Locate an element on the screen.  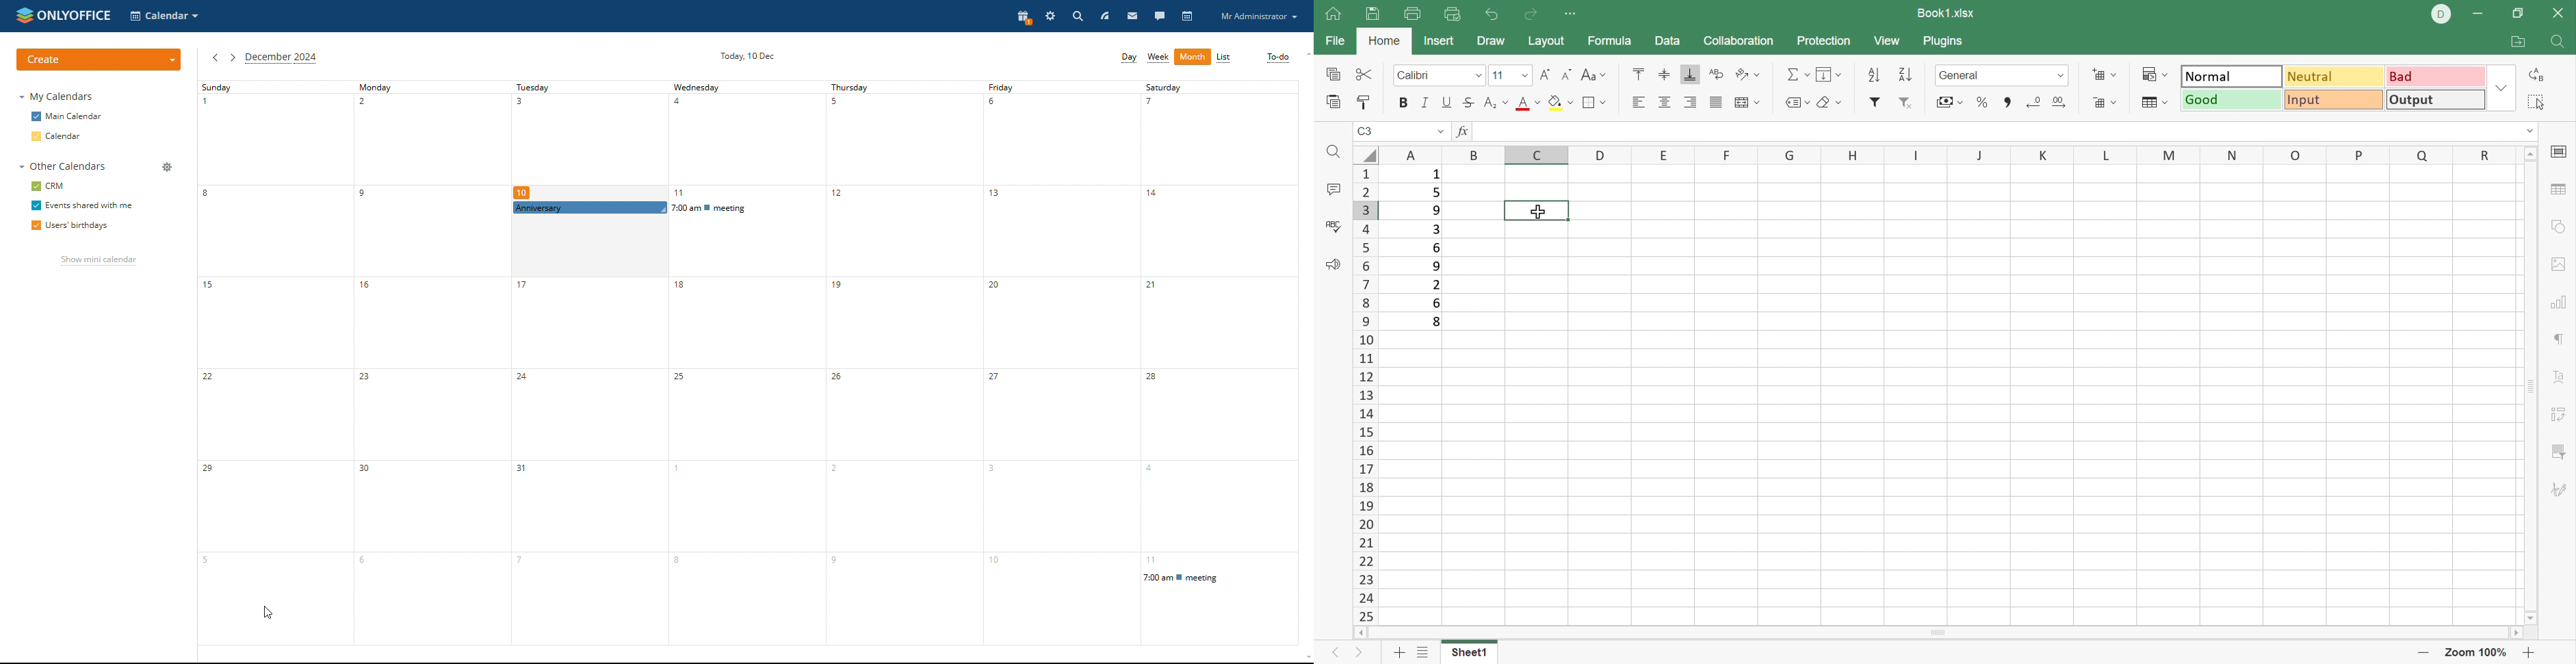
Row numbers is located at coordinates (1364, 395).